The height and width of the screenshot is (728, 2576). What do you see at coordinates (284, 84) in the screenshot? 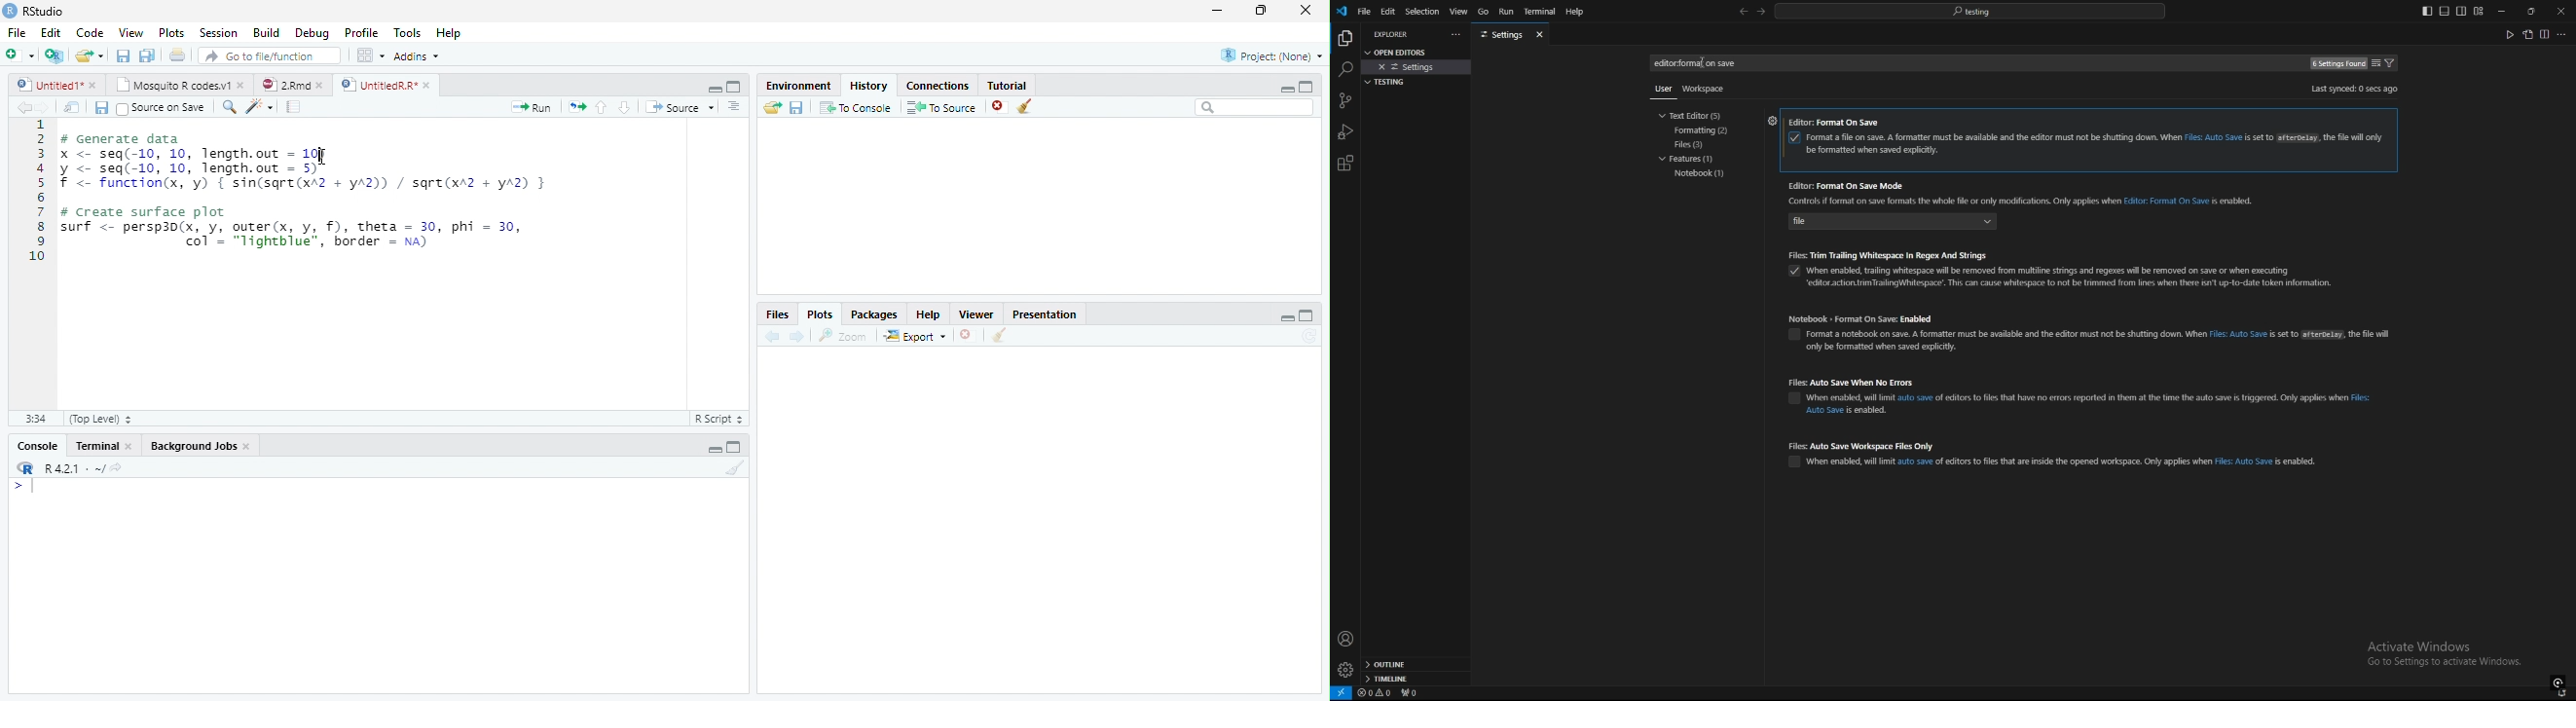
I see `2.Rmd` at bounding box center [284, 84].